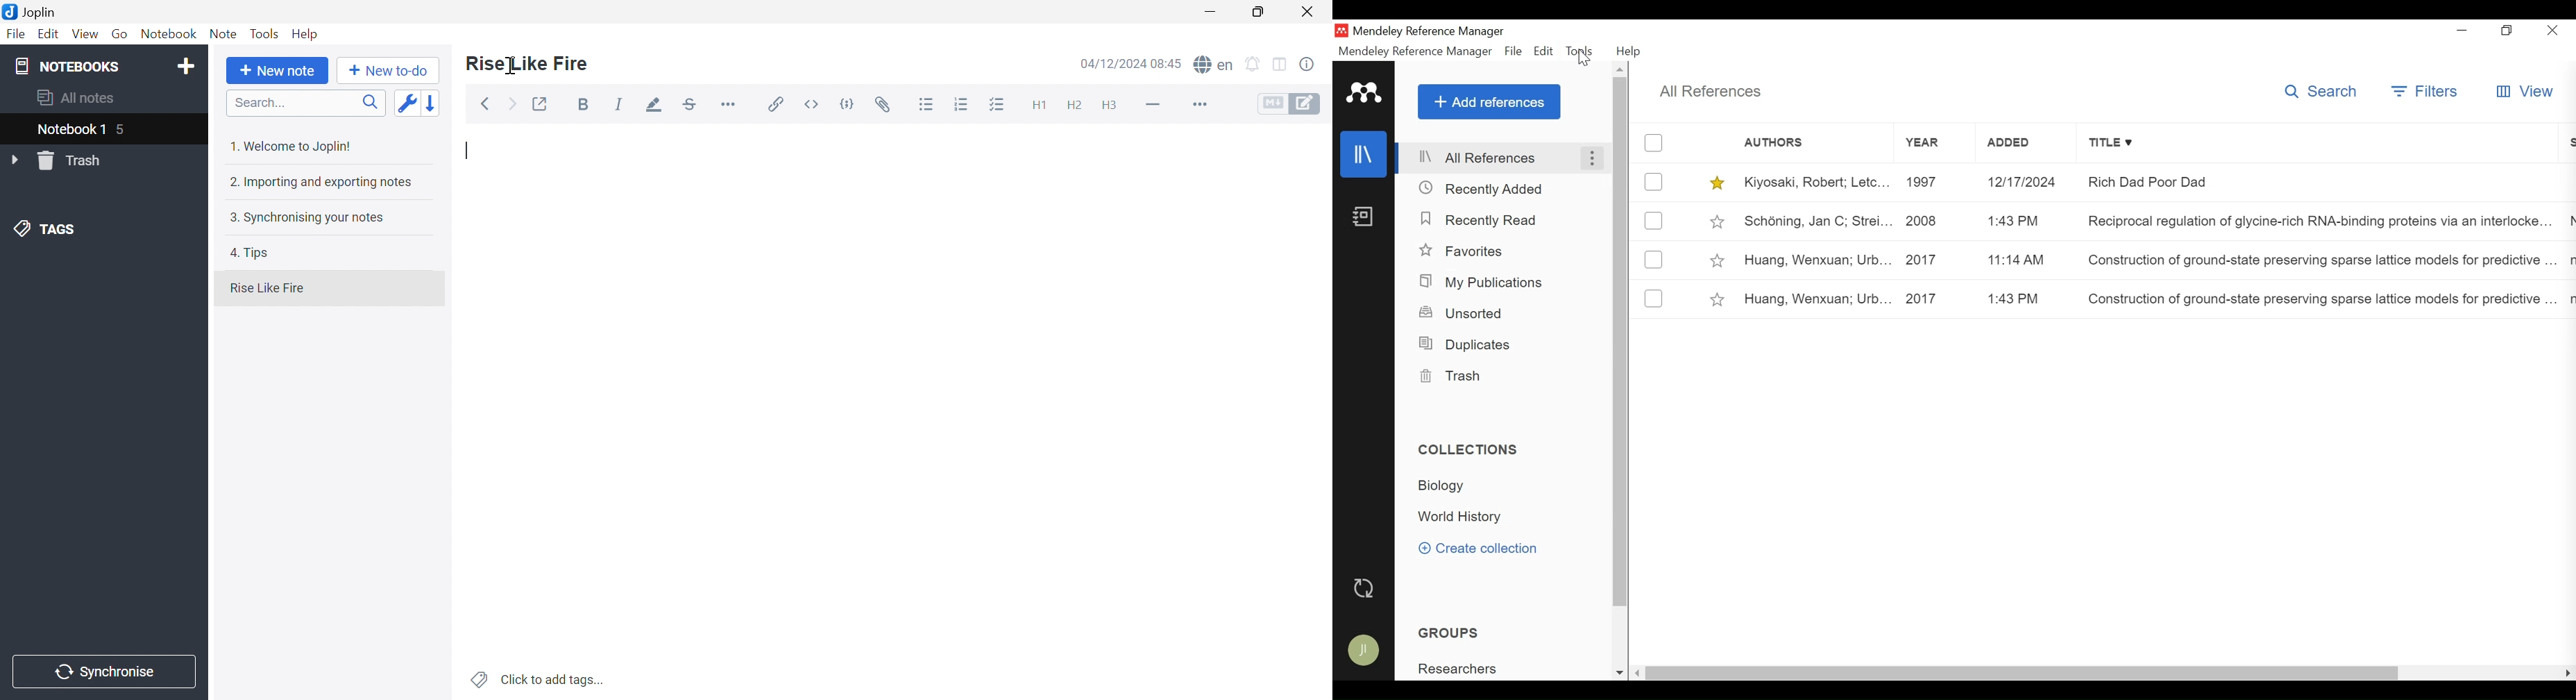 This screenshot has height=700, width=2576. What do you see at coordinates (885, 104) in the screenshot?
I see `Attach file` at bounding box center [885, 104].